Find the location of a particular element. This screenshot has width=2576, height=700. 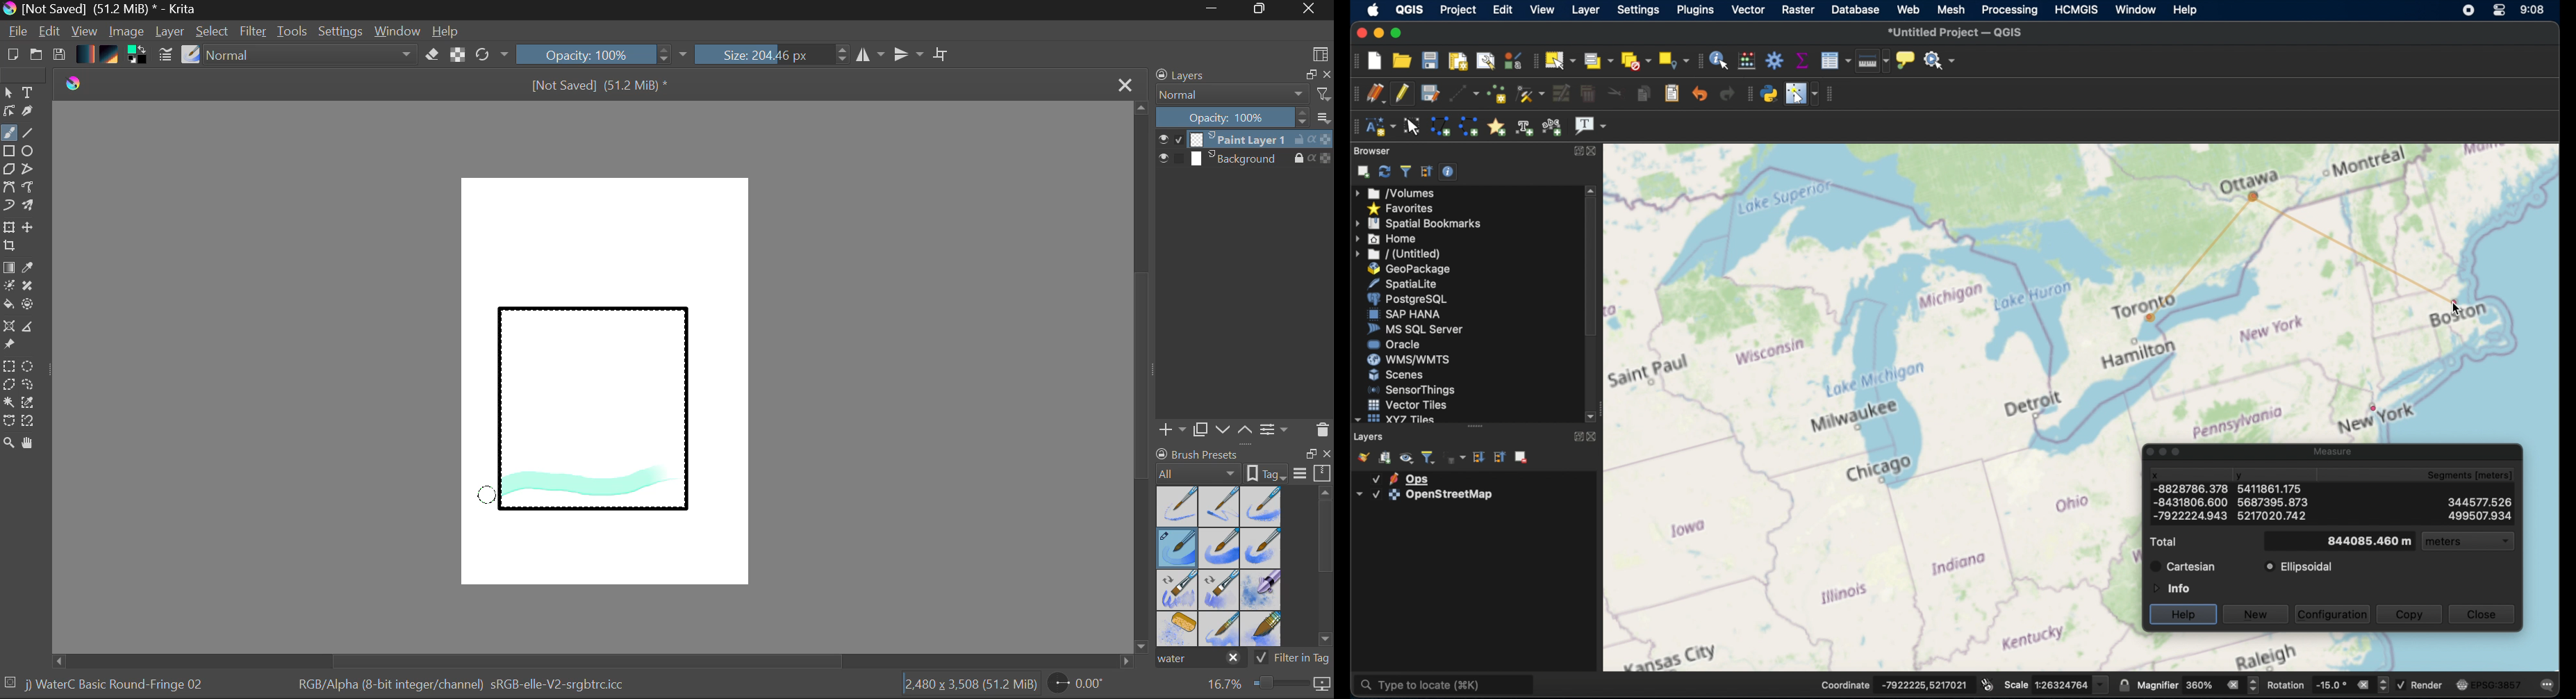

redo is located at coordinates (1727, 94).